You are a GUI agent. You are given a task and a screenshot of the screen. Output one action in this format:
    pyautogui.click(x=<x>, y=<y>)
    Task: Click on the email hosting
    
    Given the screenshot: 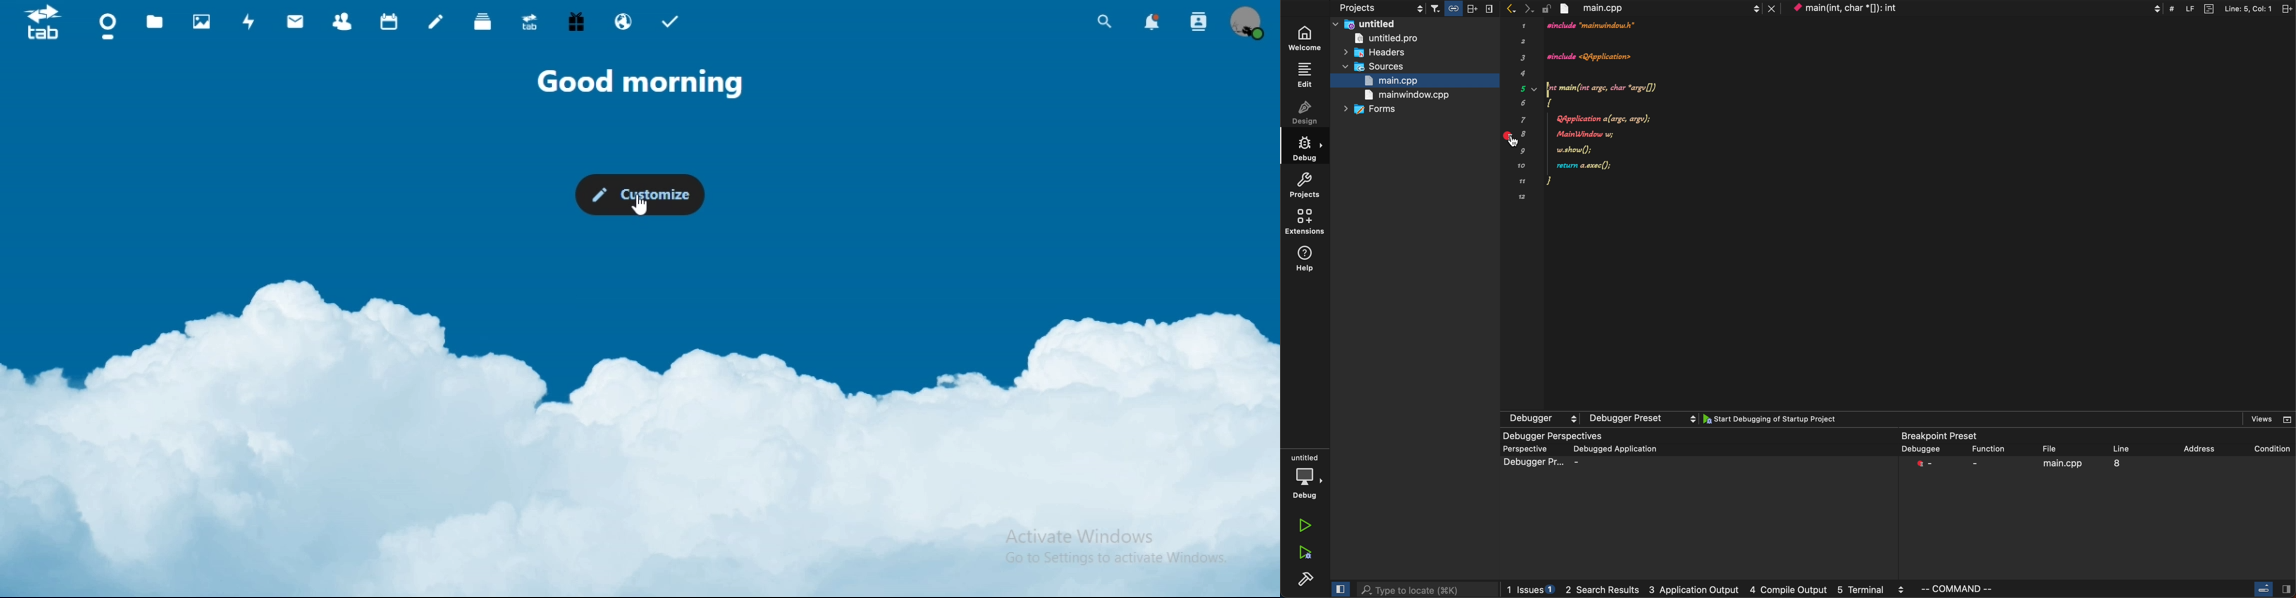 What is the action you would take?
    pyautogui.click(x=623, y=22)
    